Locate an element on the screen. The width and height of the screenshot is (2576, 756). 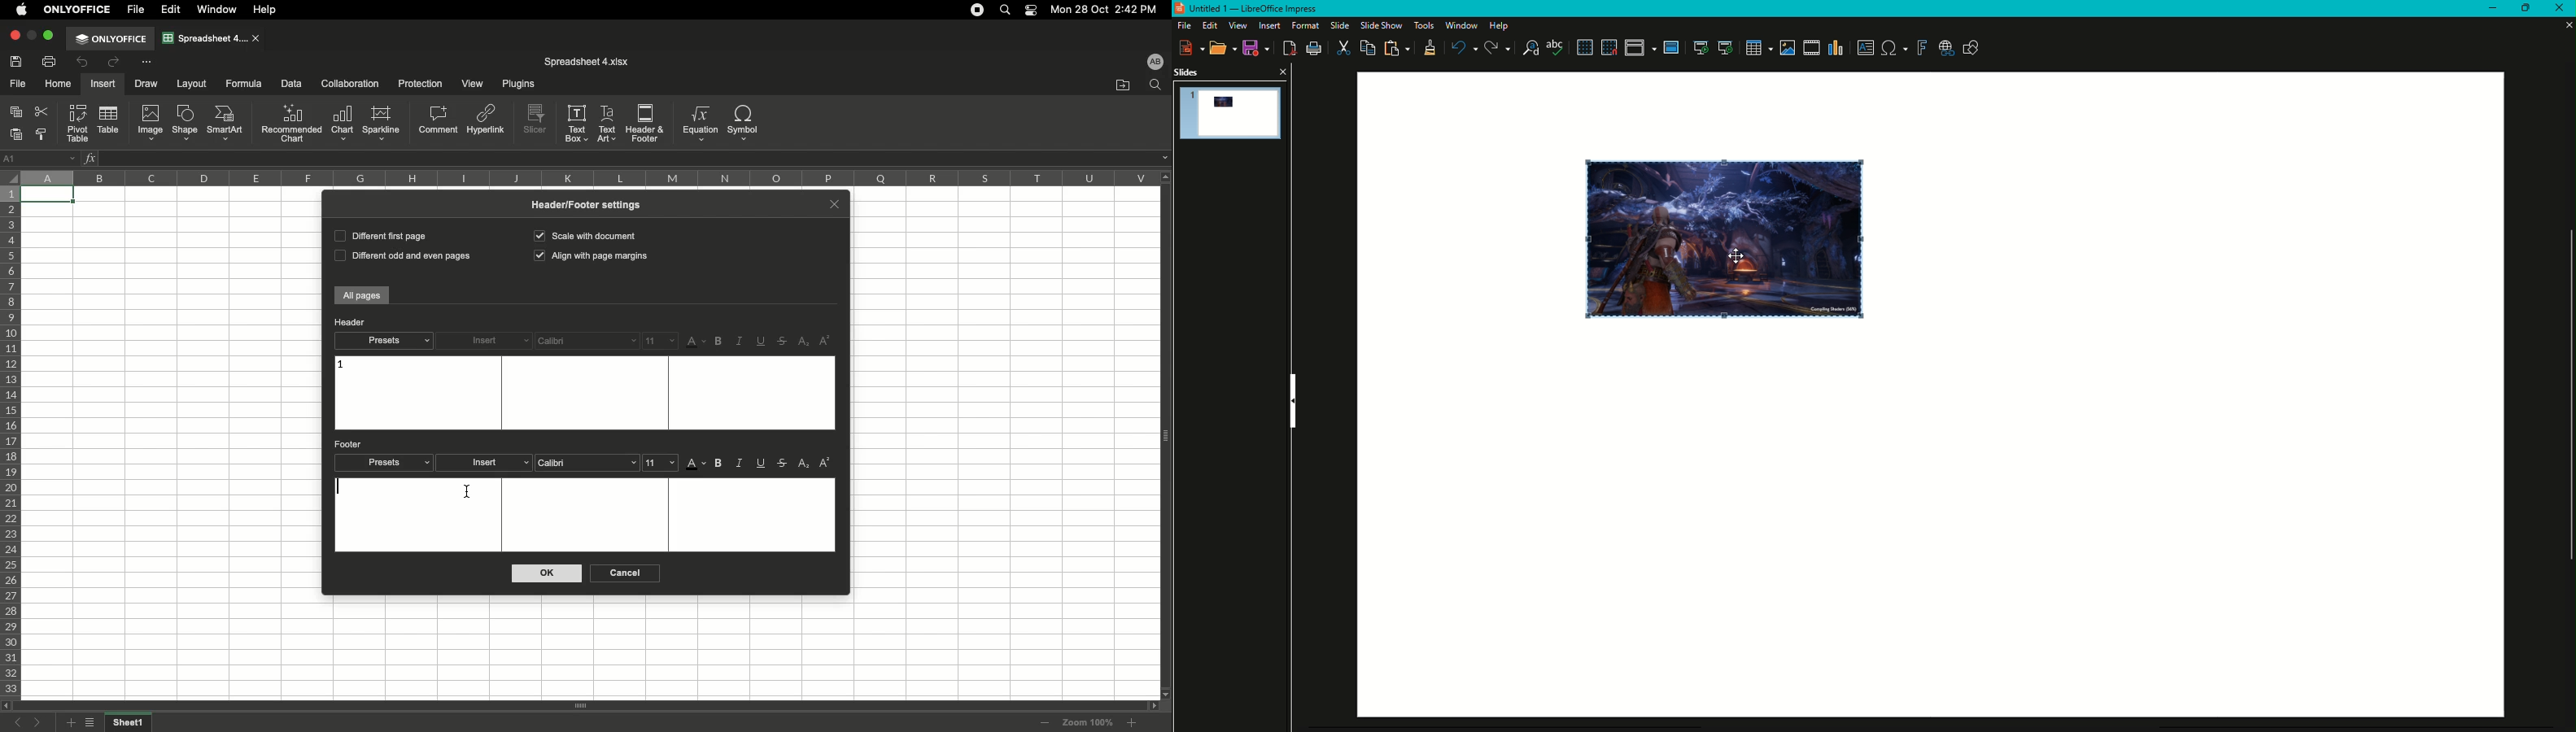
Zoom is located at coordinates (1088, 722).